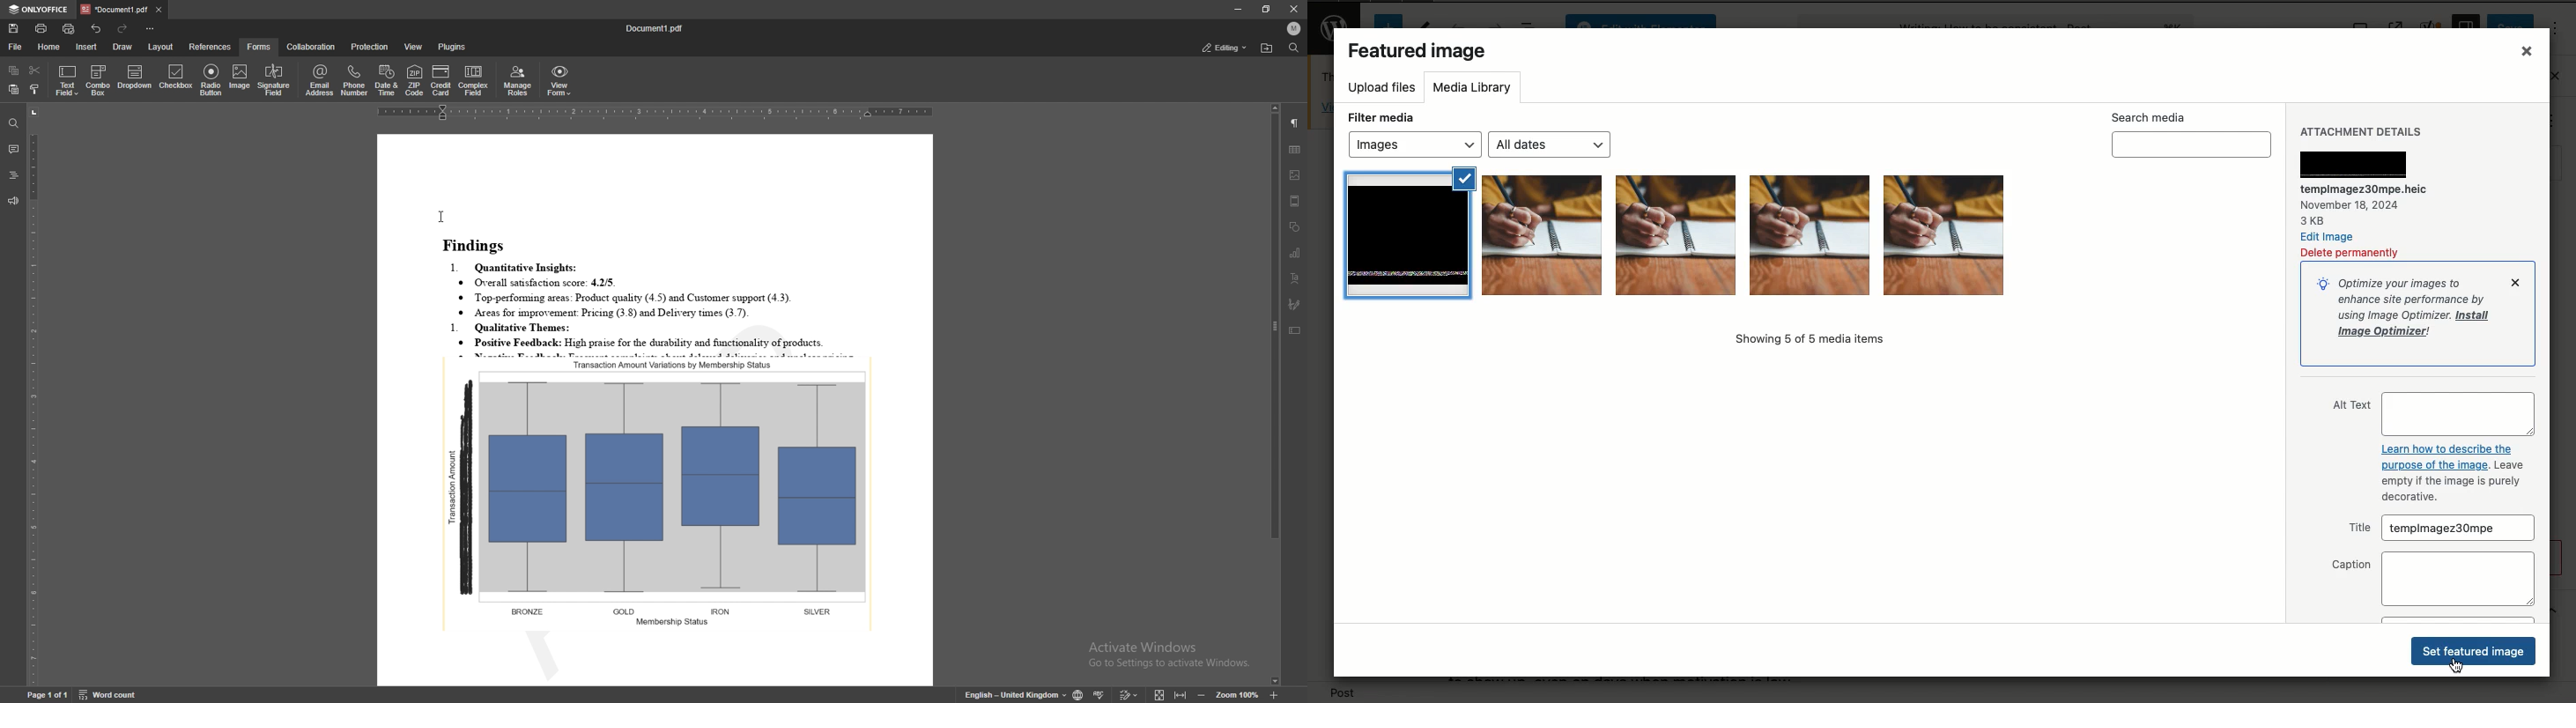 The width and height of the screenshot is (2576, 728). Describe the element at coordinates (2509, 465) in the screenshot. I see `Leave` at that location.